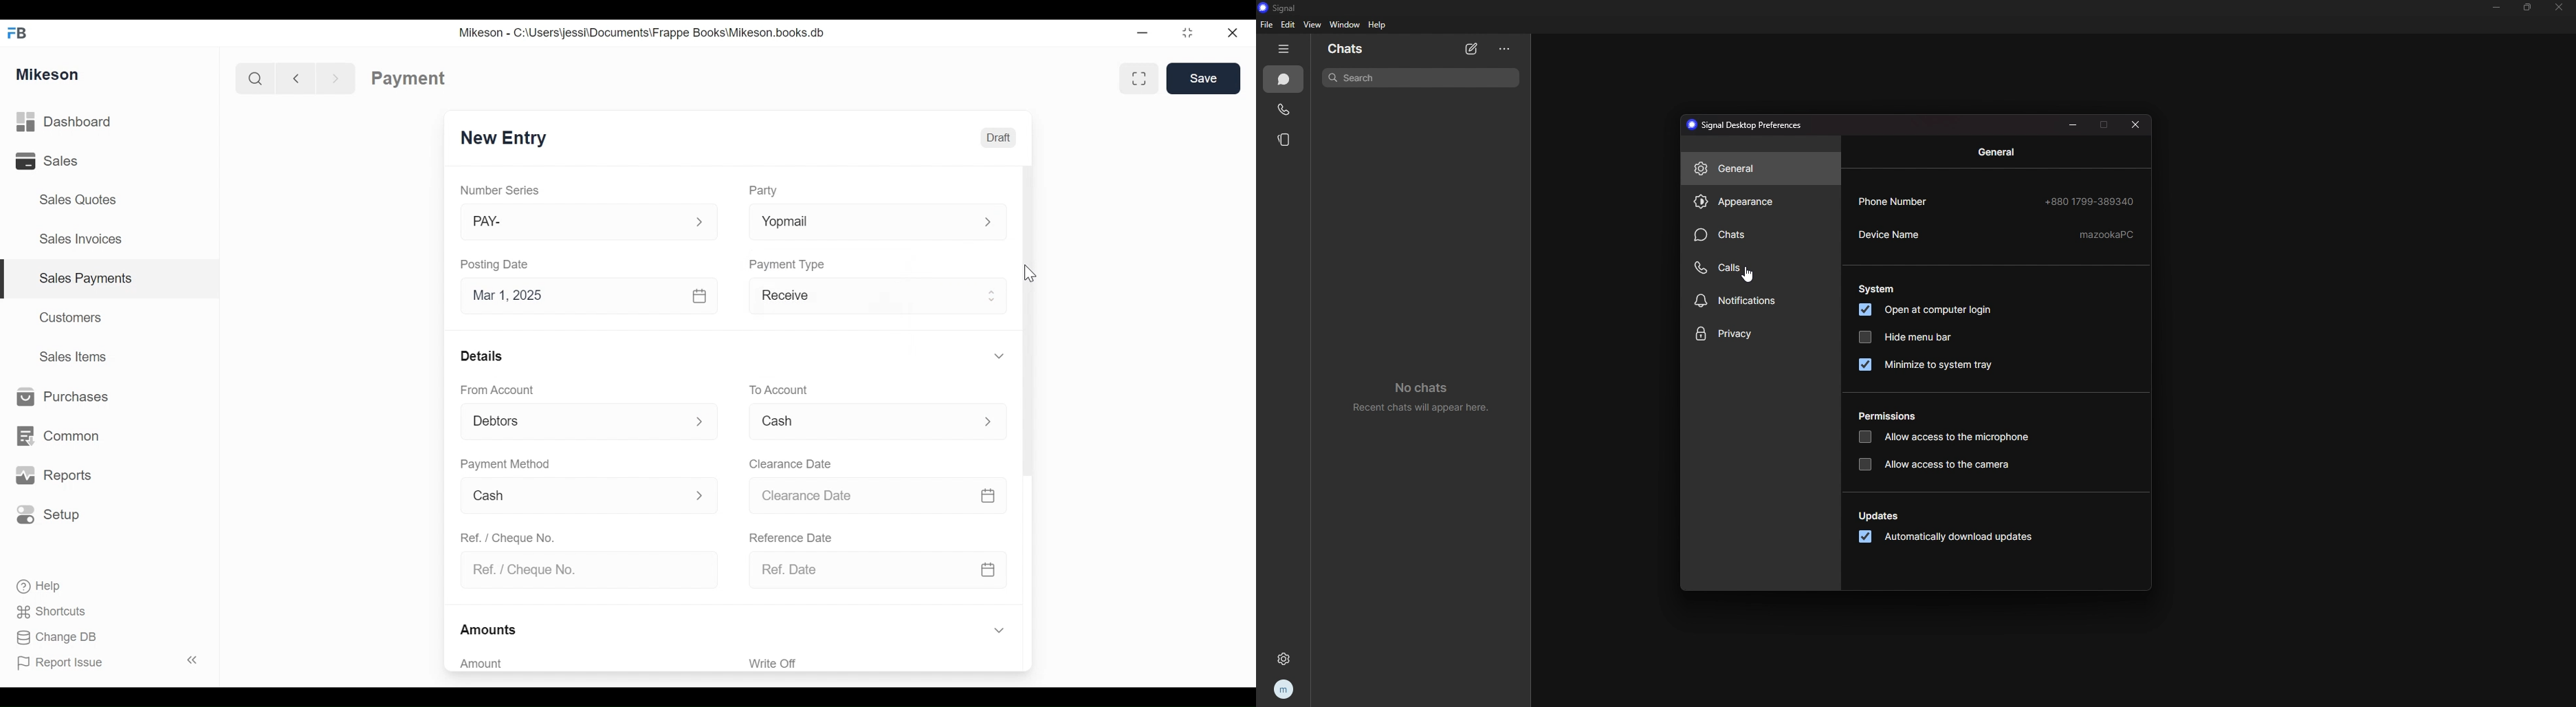 The height and width of the screenshot is (728, 2576). Describe the element at coordinates (72, 200) in the screenshot. I see `Sales Quotes` at that location.